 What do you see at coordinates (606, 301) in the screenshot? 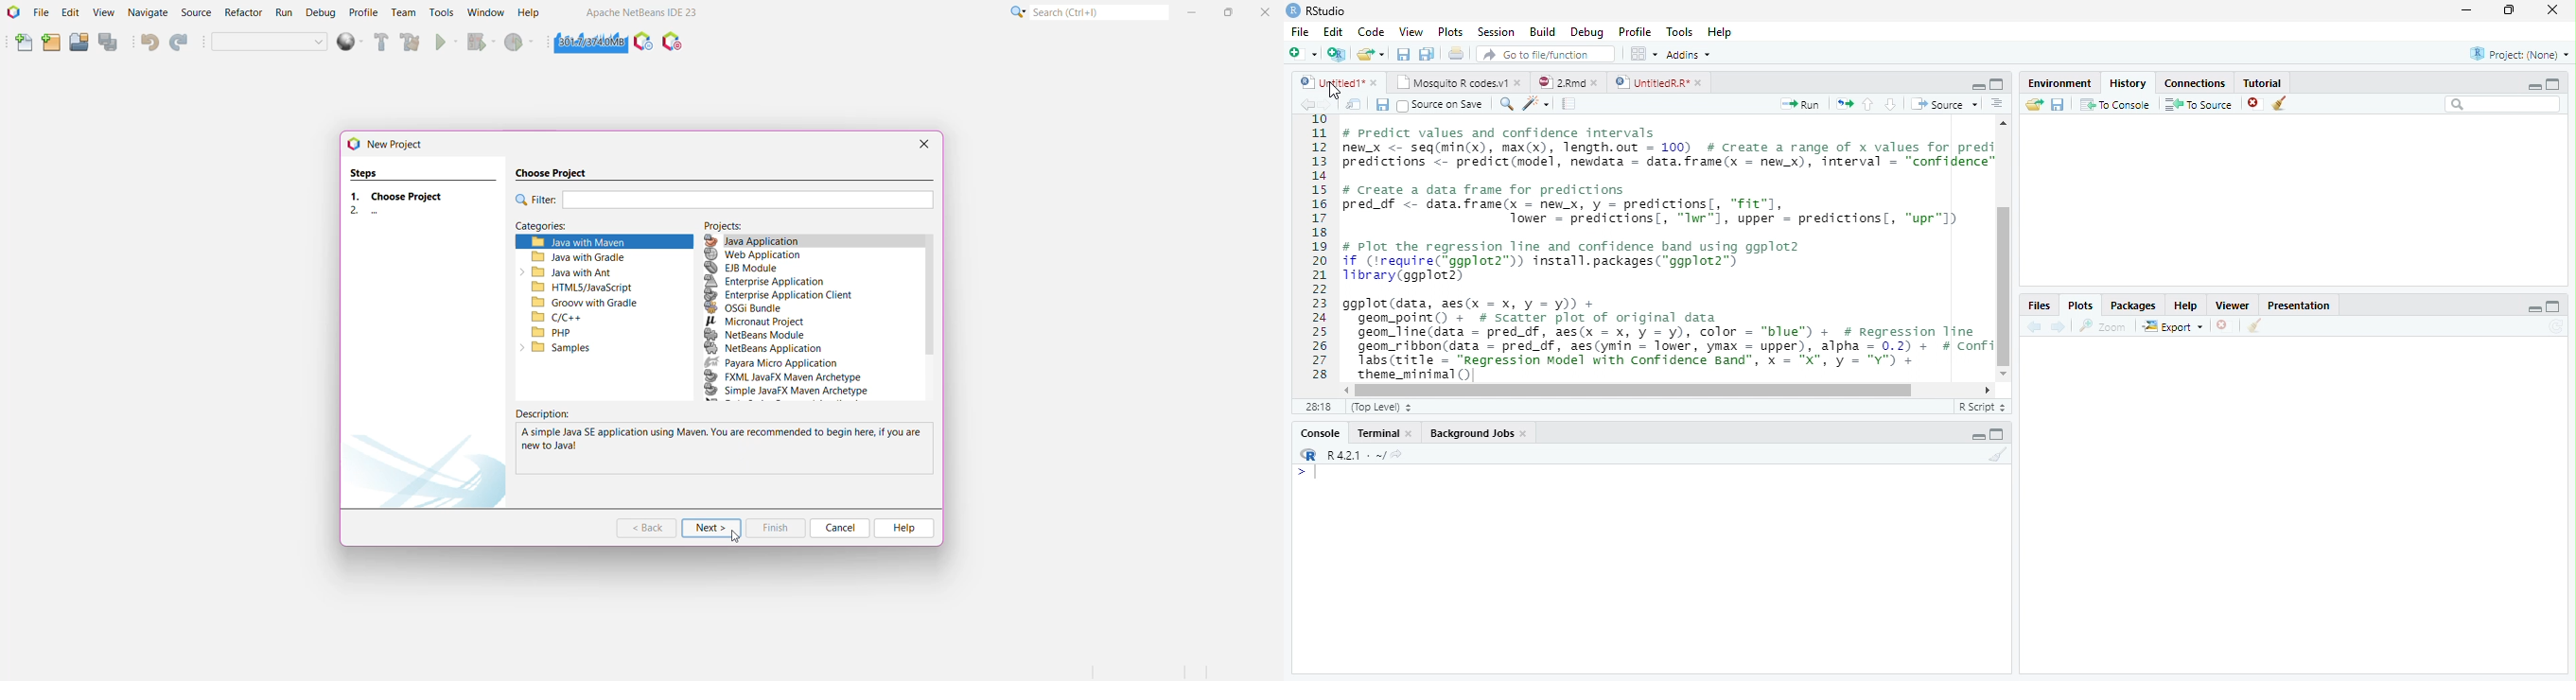
I see `Grooww with Gradle` at bounding box center [606, 301].